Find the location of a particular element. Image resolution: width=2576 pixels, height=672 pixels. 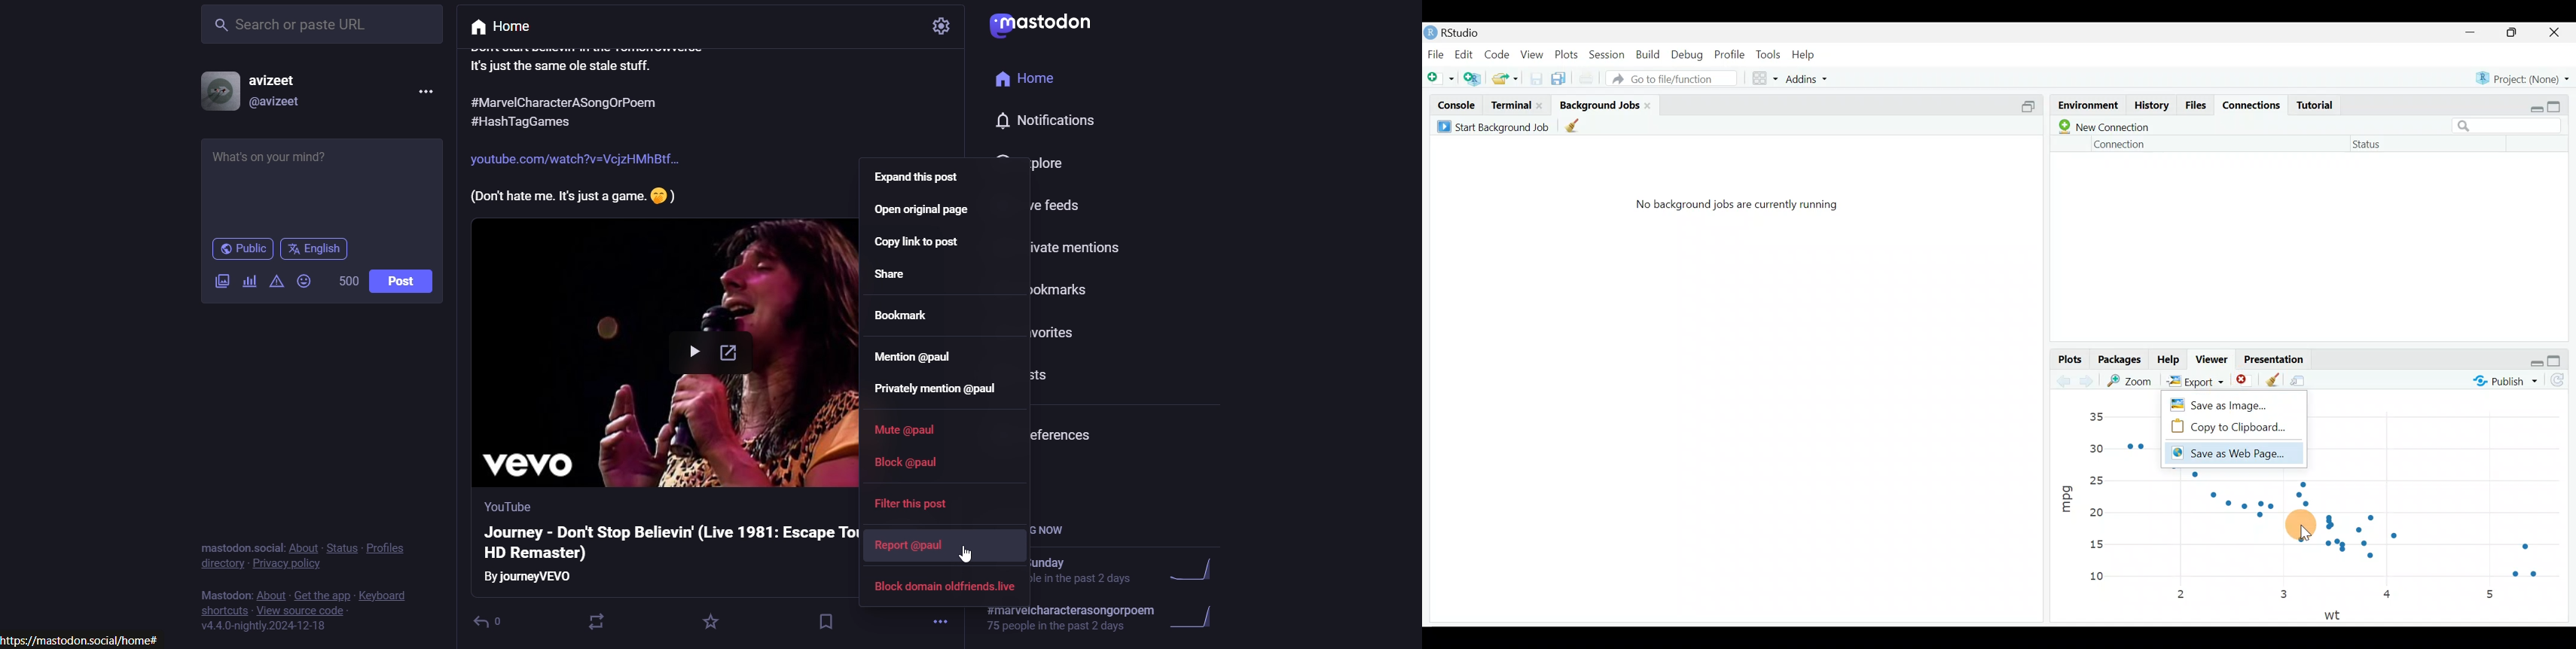

Tutorial is located at coordinates (2320, 105).